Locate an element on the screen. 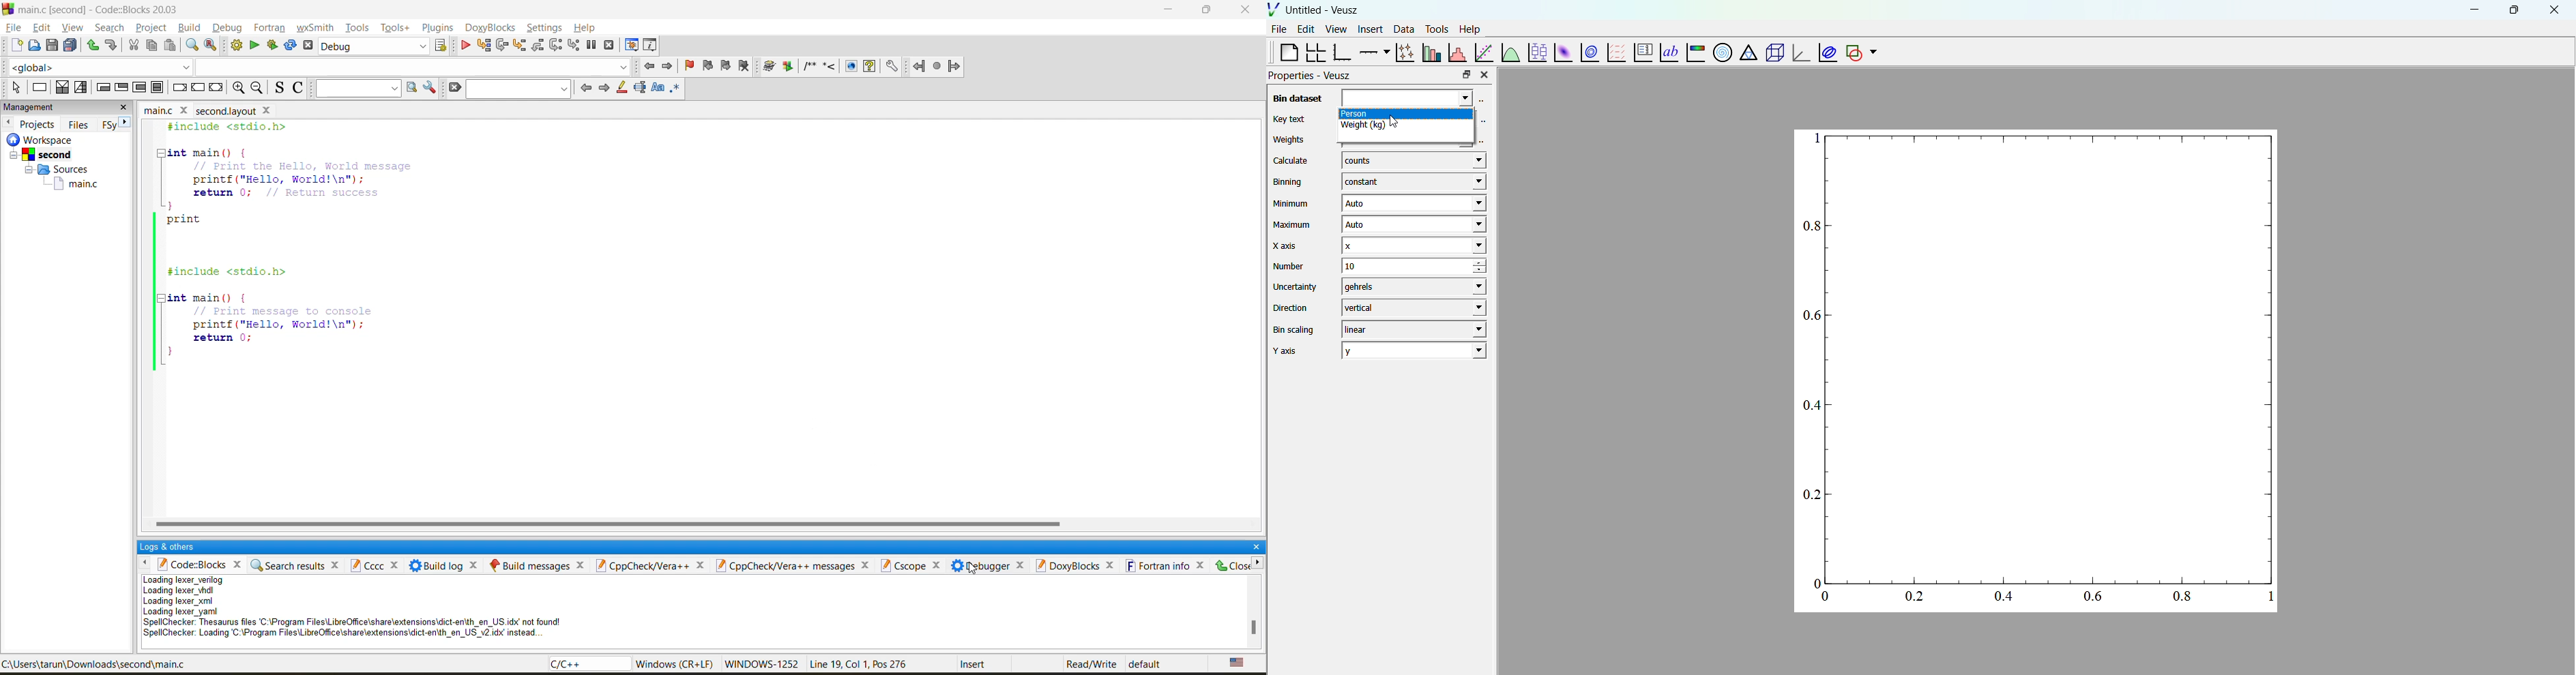  return instruction is located at coordinates (216, 88).